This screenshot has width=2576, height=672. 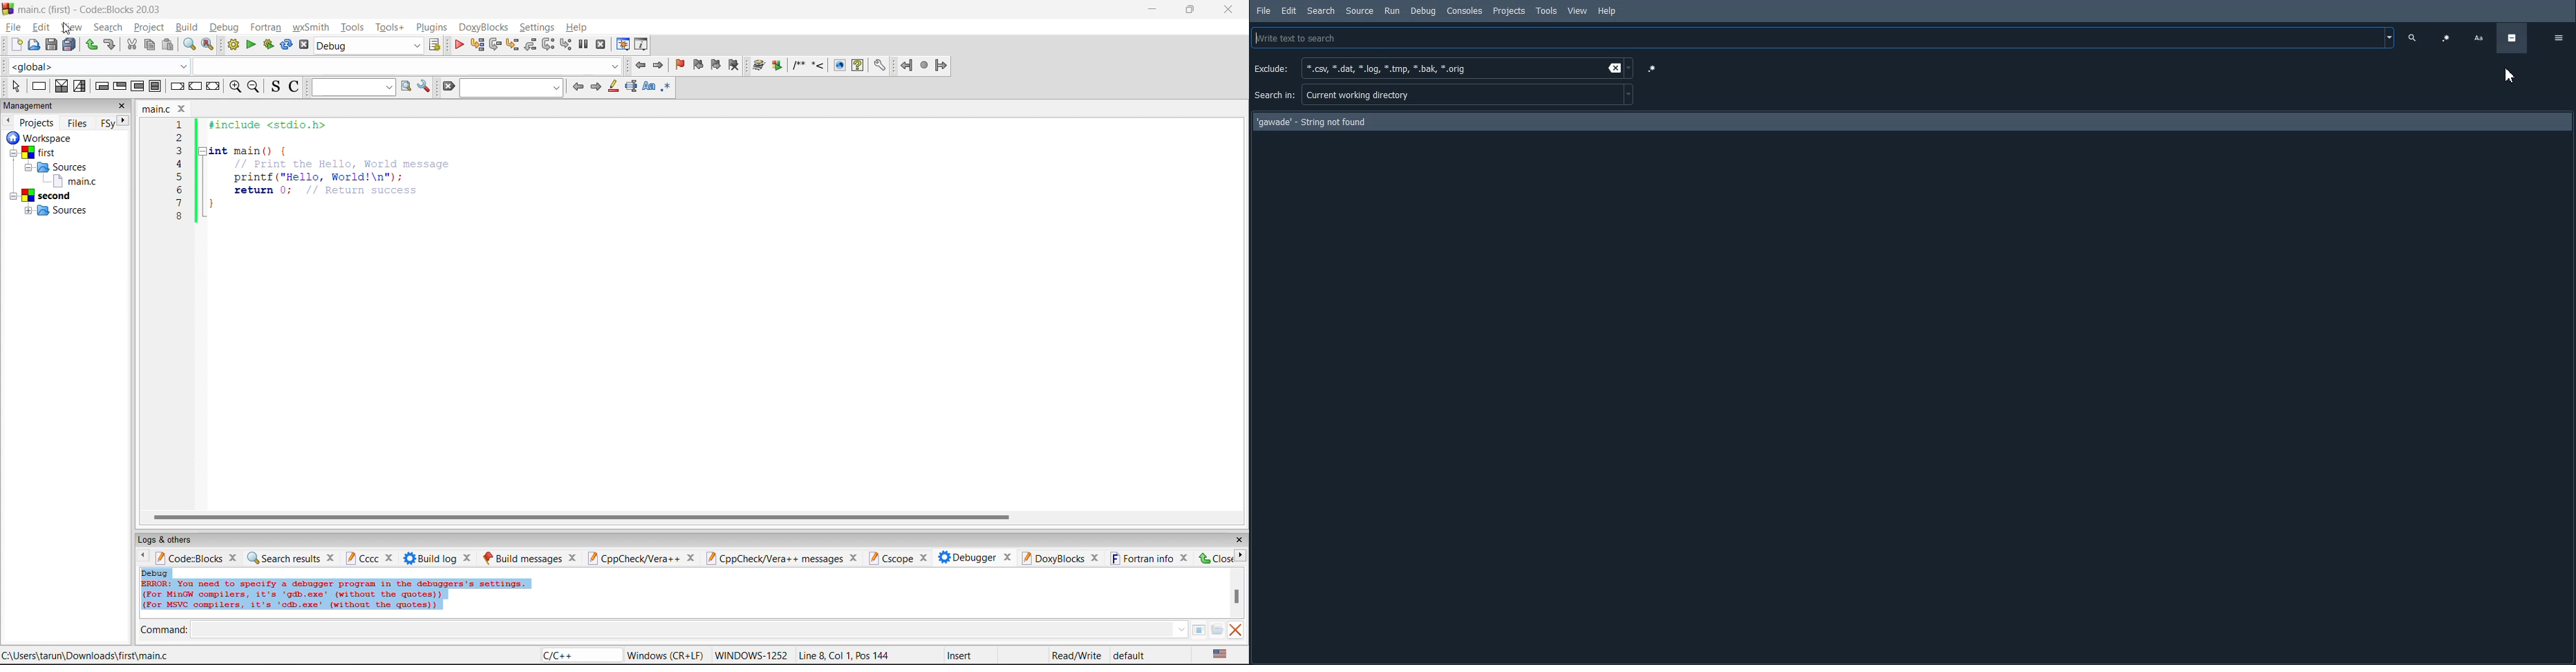 I want to click on Search in, so click(x=1275, y=95).